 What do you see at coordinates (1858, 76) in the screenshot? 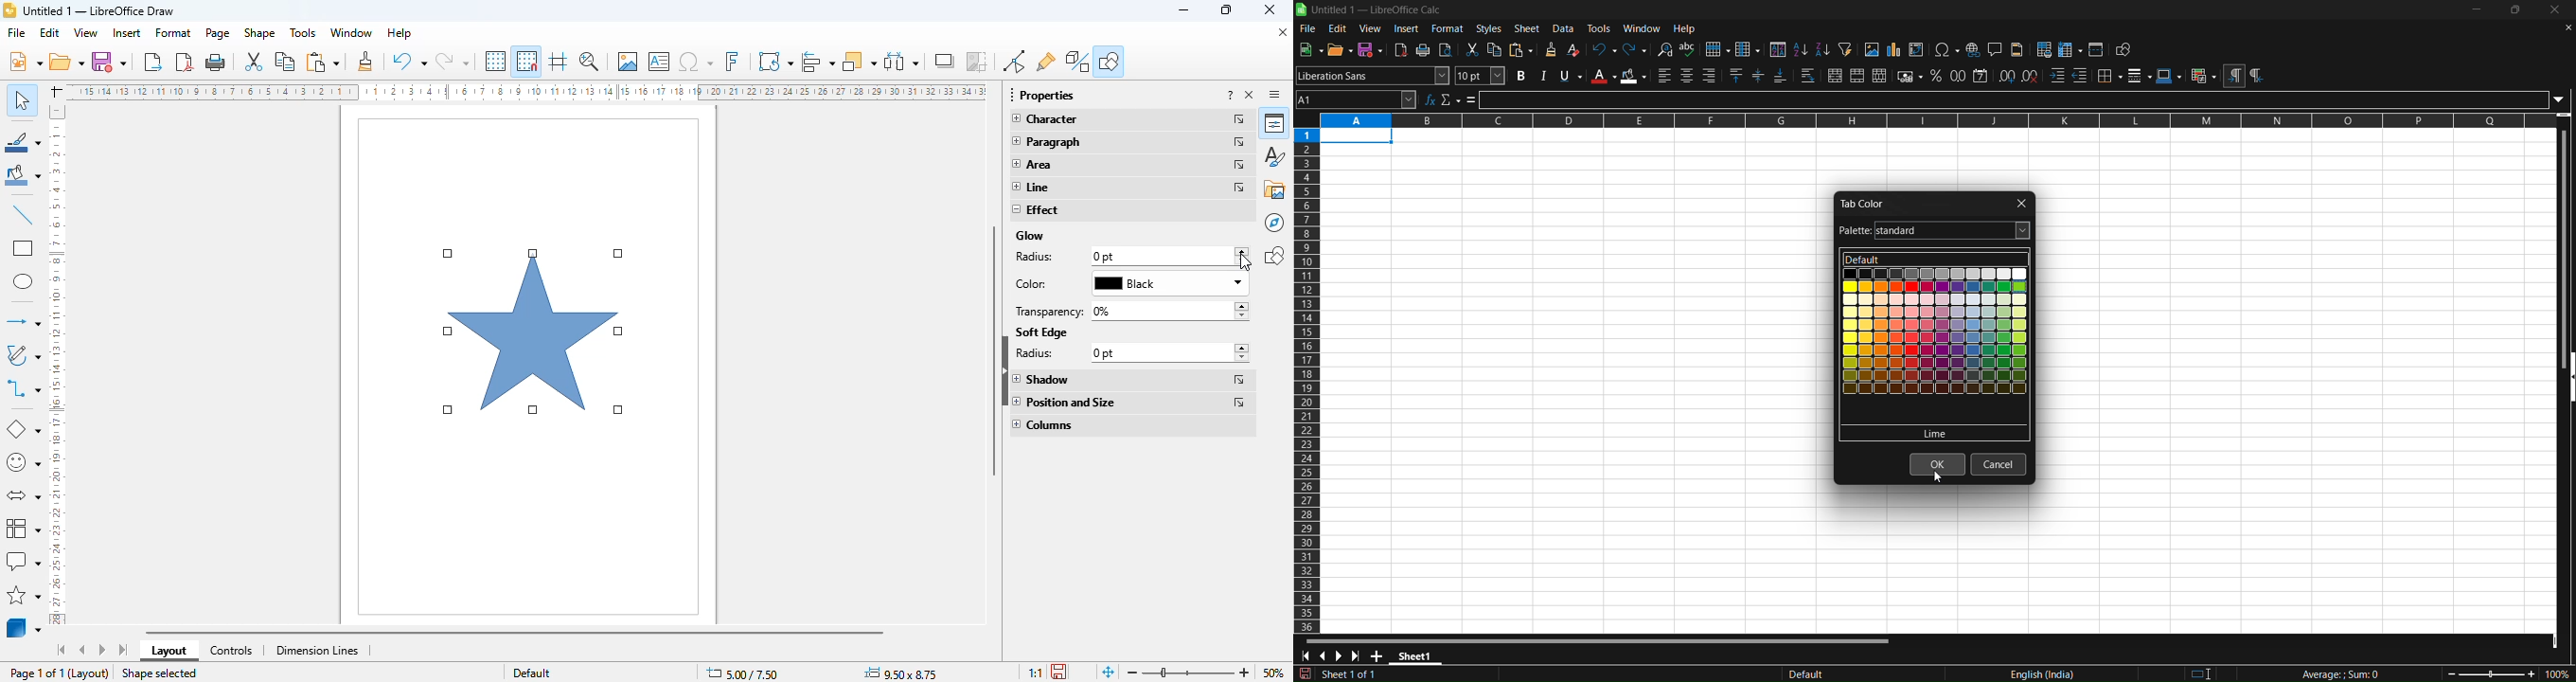
I see `merge cells` at bounding box center [1858, 76].